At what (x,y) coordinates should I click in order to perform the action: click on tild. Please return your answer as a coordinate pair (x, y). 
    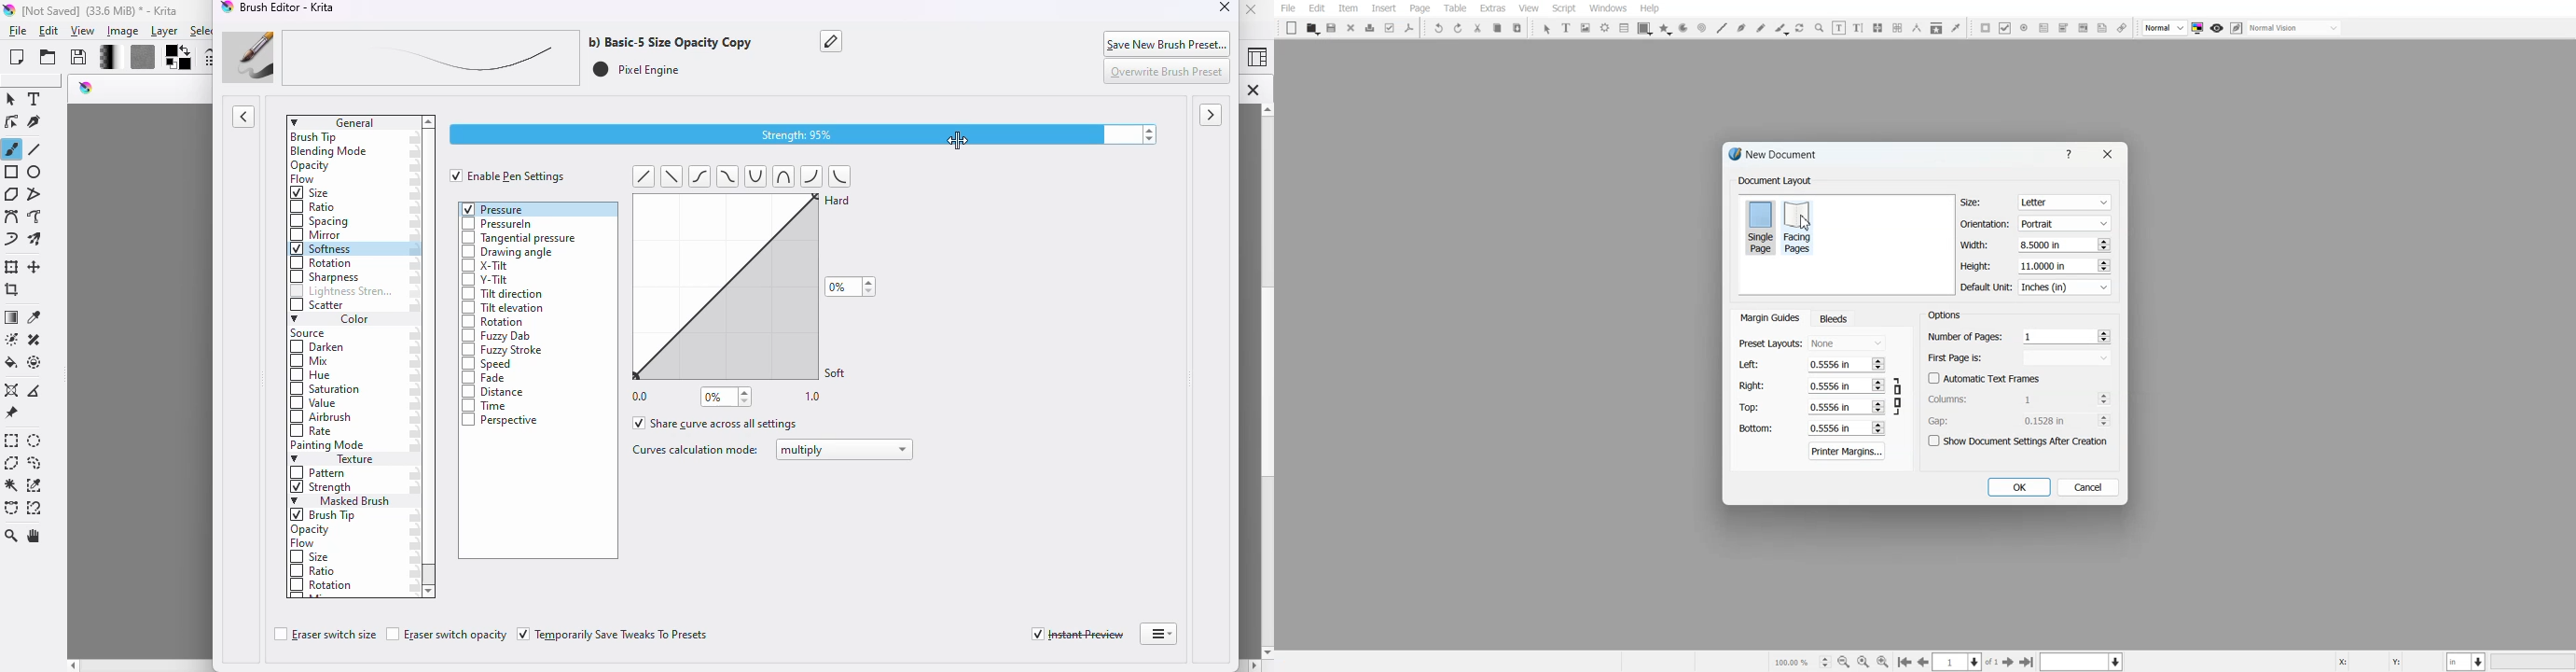
    Looking at the image, I should click on (725, 175).